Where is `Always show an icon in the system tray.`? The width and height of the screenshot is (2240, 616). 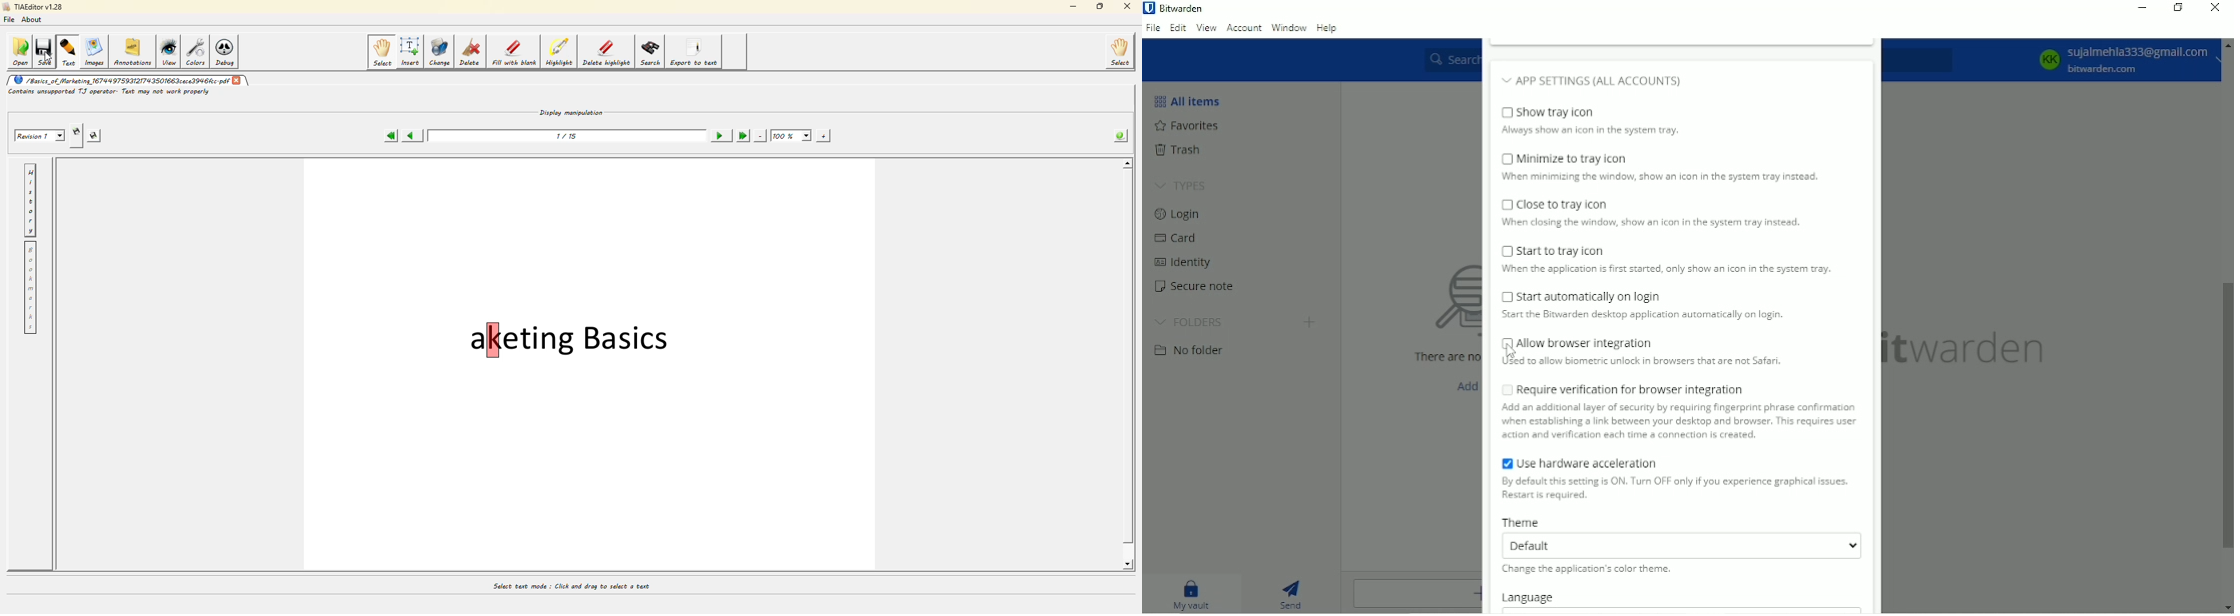
Always show an icon in the system tray. is located at coordinates (1592, 132).